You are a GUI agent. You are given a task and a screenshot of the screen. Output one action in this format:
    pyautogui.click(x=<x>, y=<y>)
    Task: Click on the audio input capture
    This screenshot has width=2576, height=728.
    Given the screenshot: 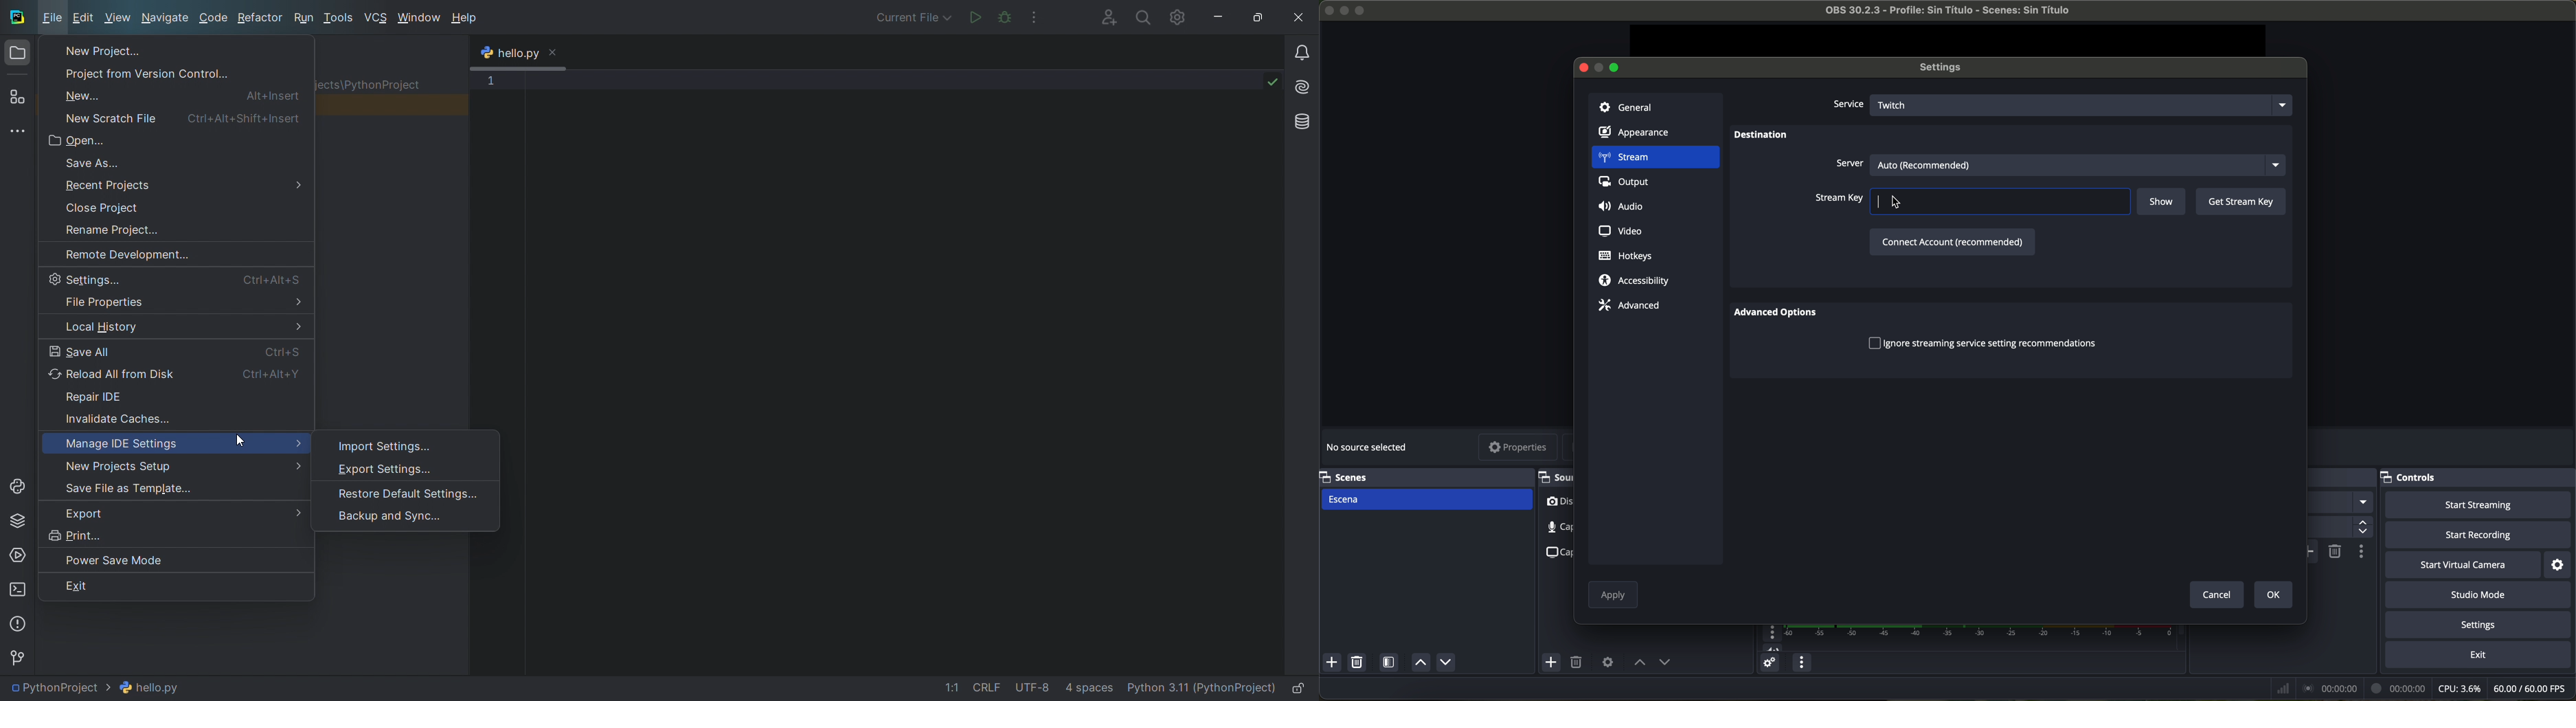 What is the action you would take?
    pyautogui.click(x=1552, y=527)
    